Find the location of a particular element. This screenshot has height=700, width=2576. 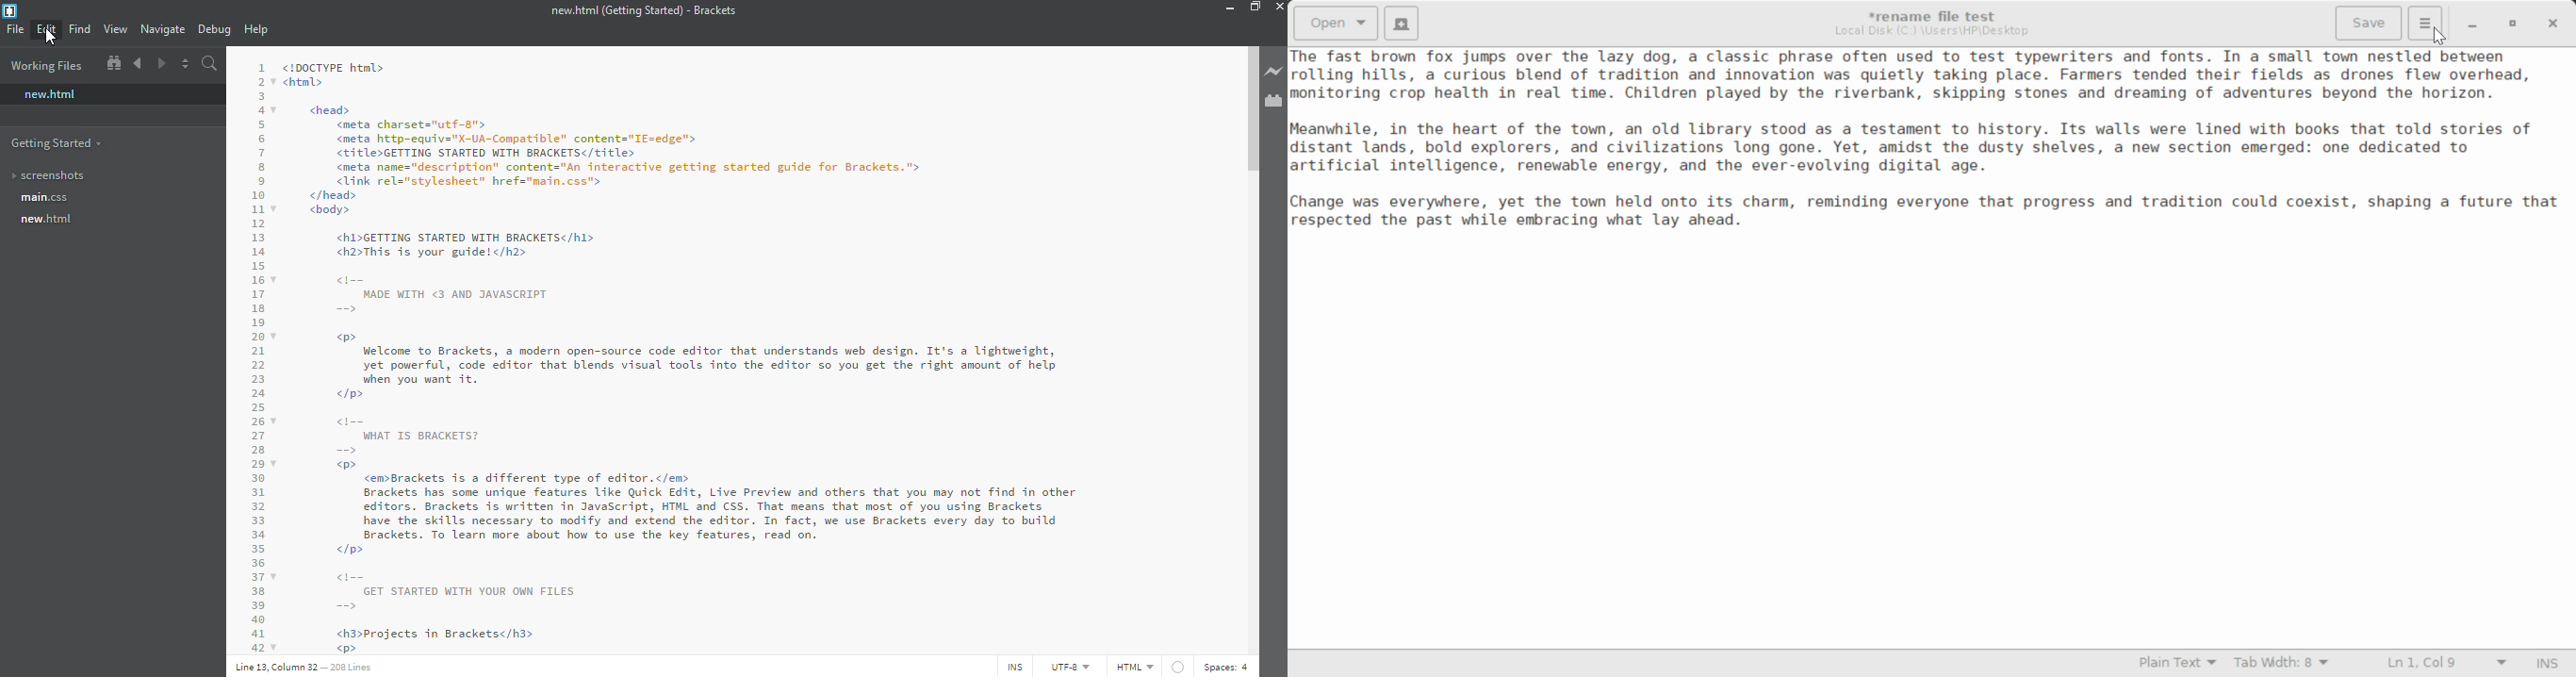

minimize is located at coordinates (1224, 8).